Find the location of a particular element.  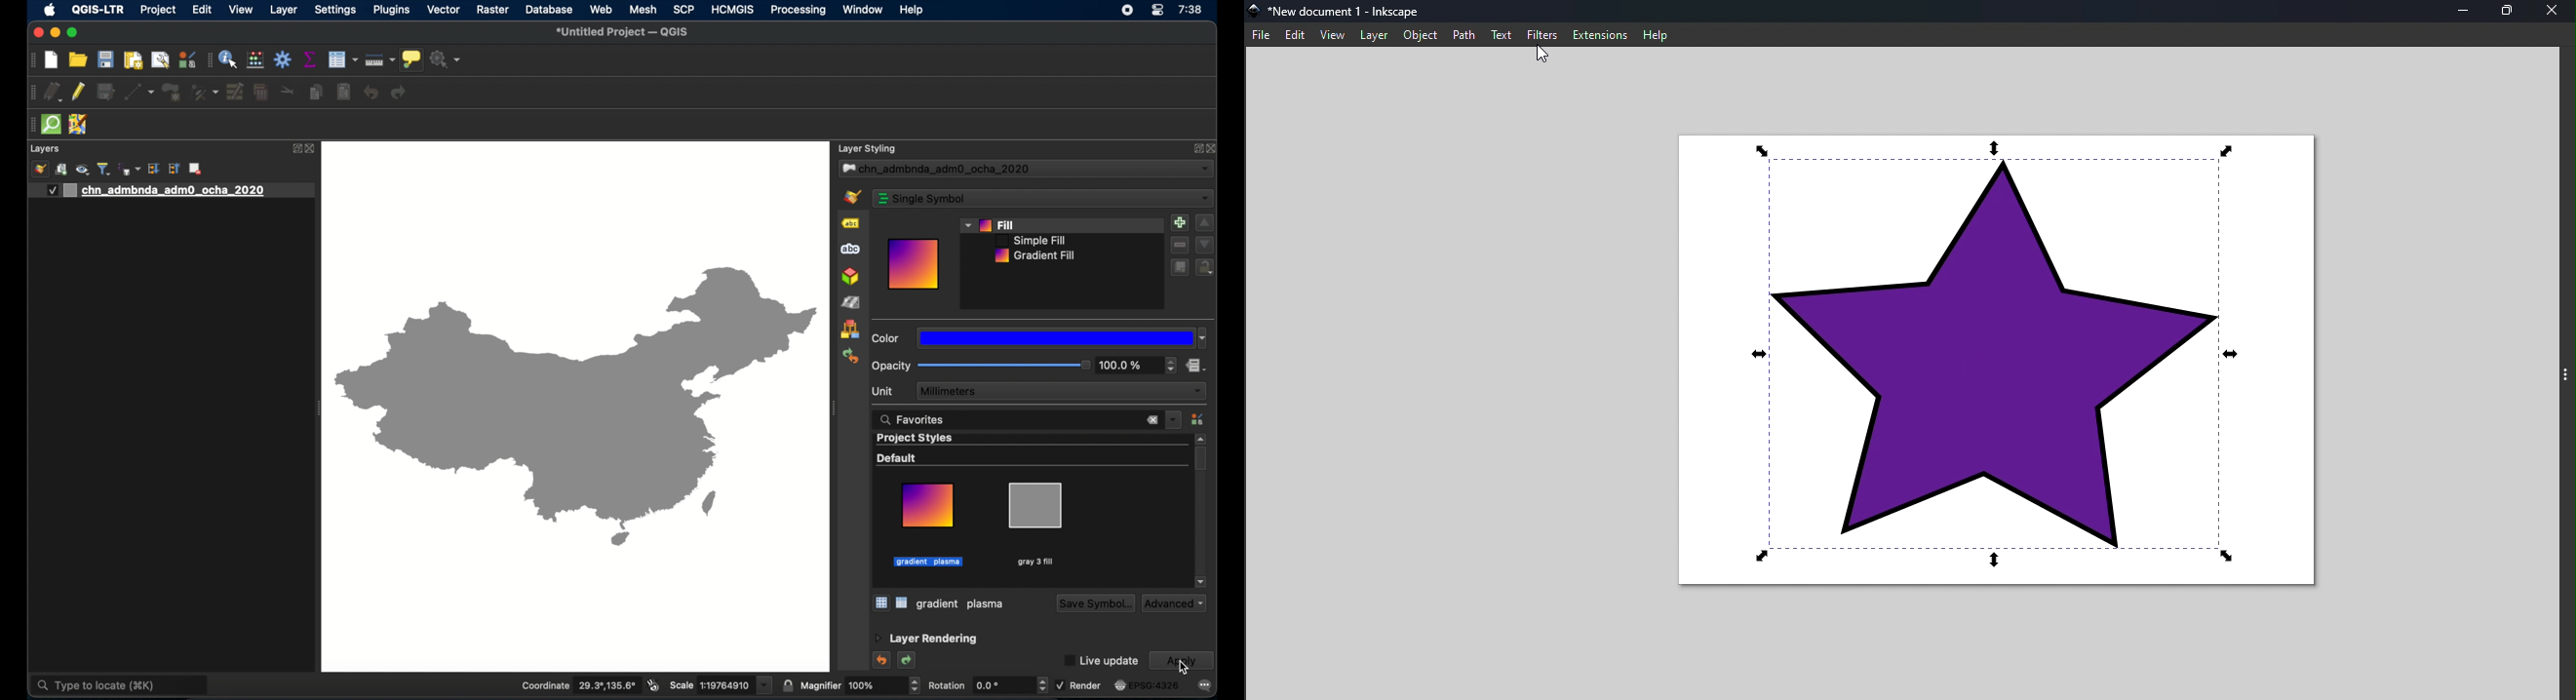

Toggle command panel is located at coordinates (2563, 375).